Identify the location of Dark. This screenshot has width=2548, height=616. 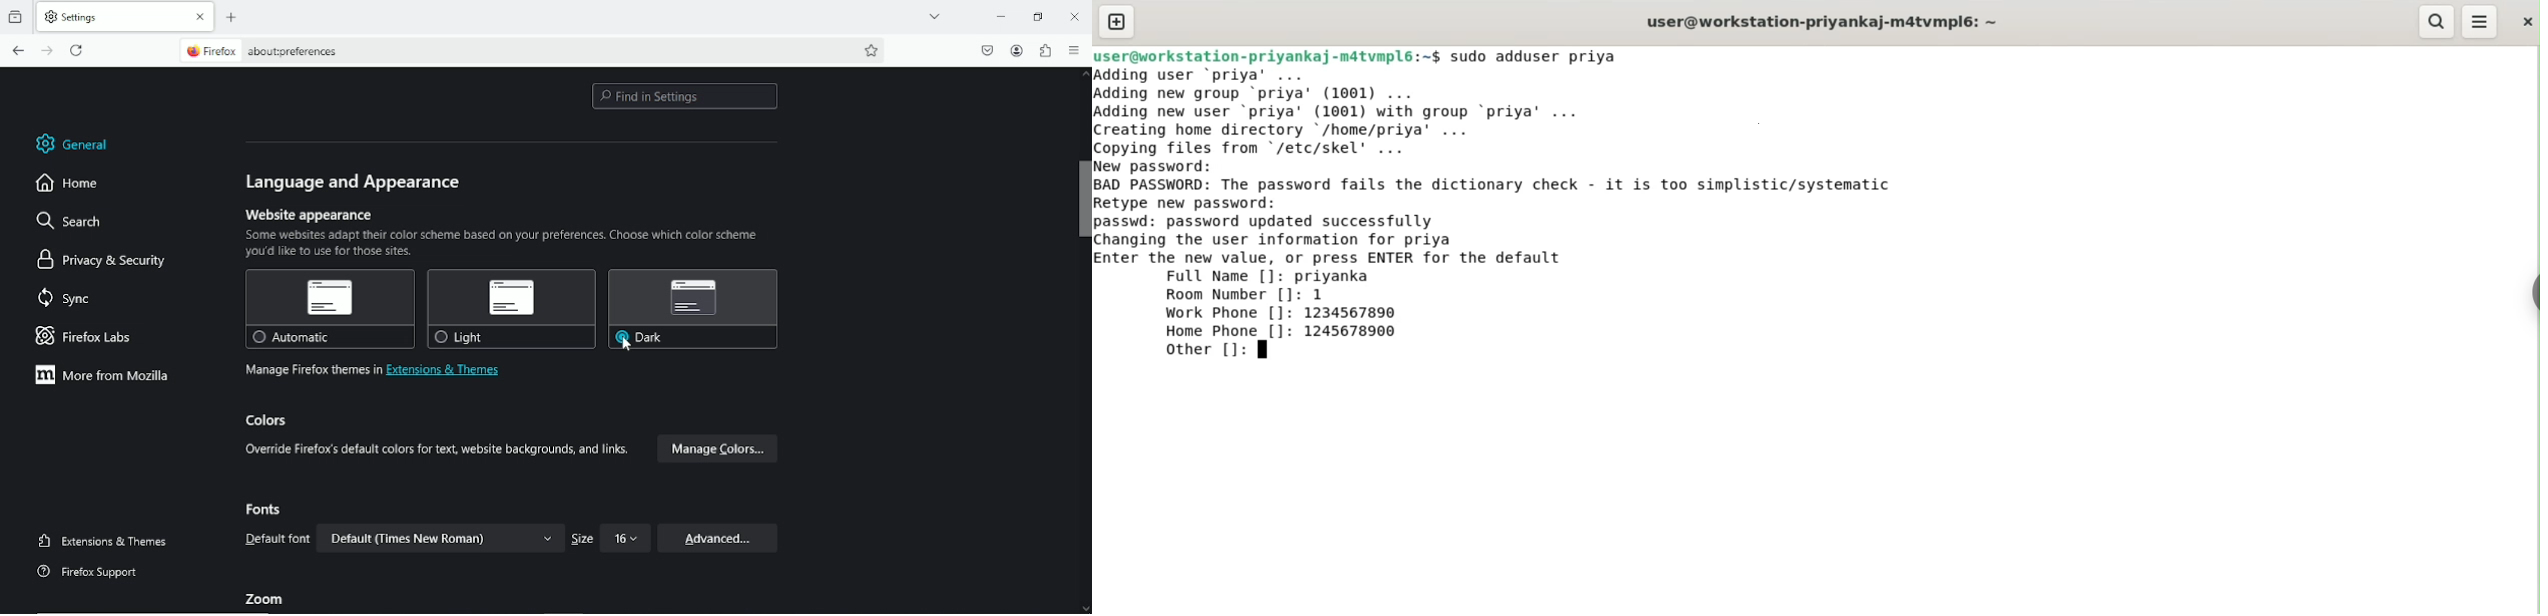
(693, 309).